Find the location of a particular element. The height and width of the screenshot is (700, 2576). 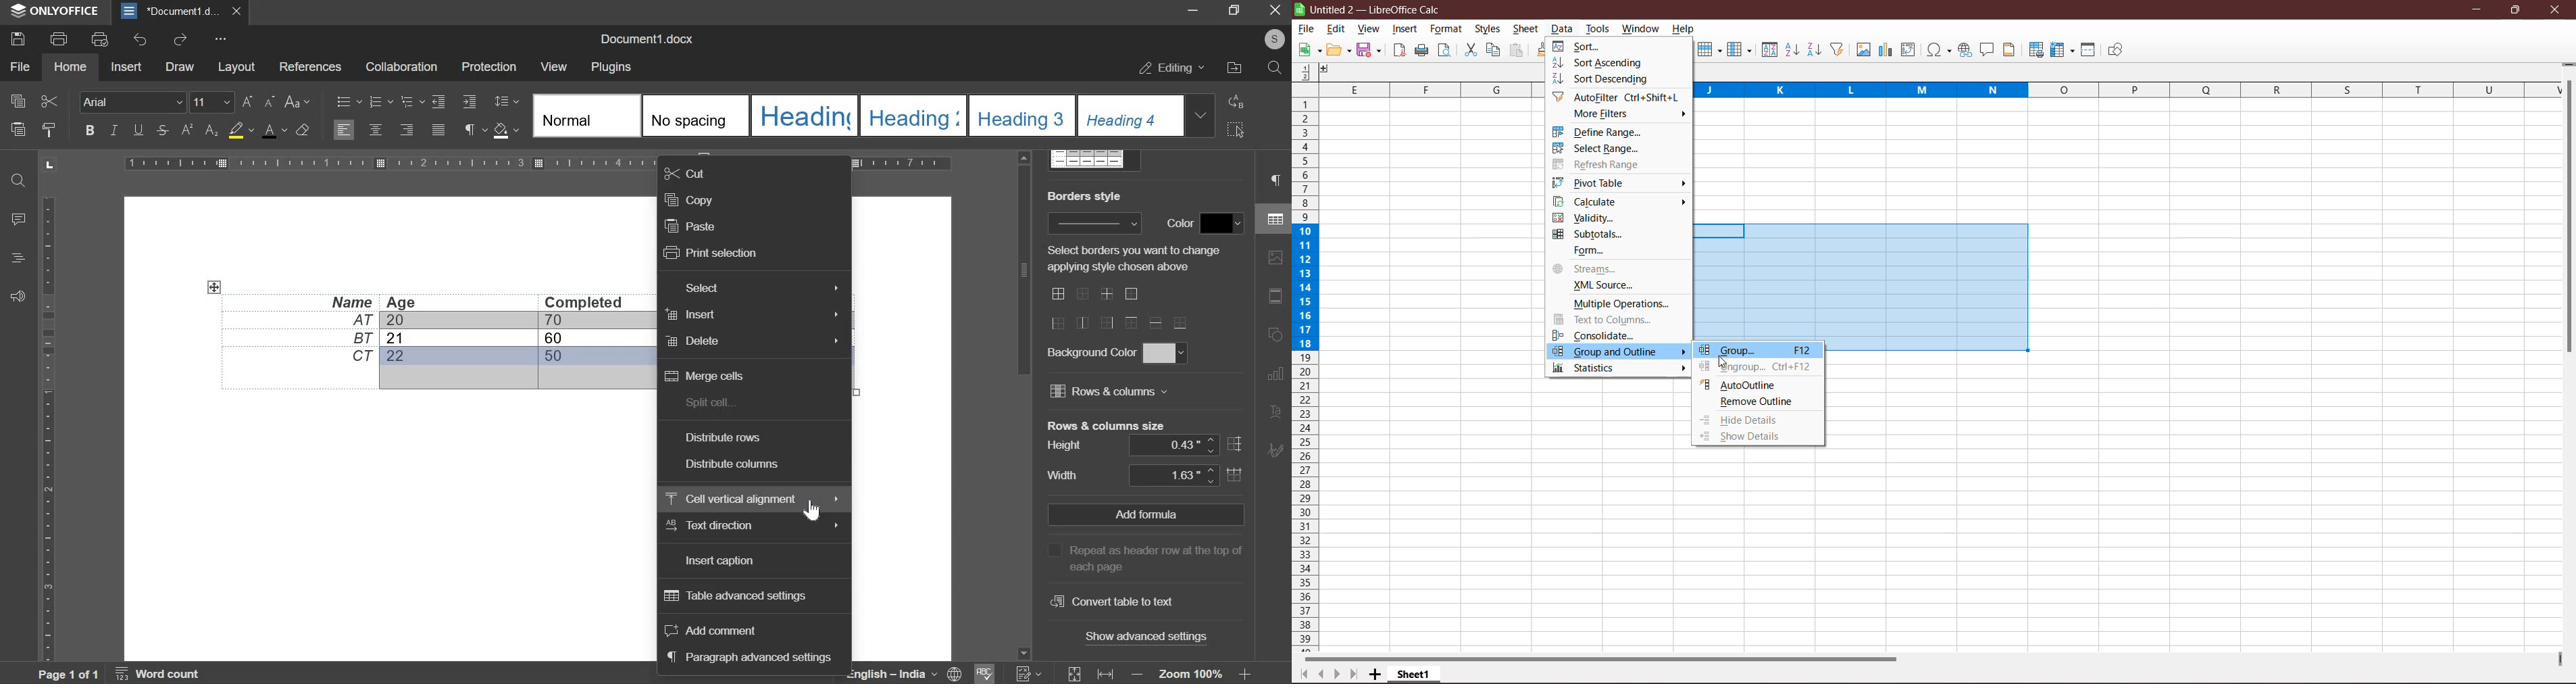

height is located at coordinates (1180, 445).